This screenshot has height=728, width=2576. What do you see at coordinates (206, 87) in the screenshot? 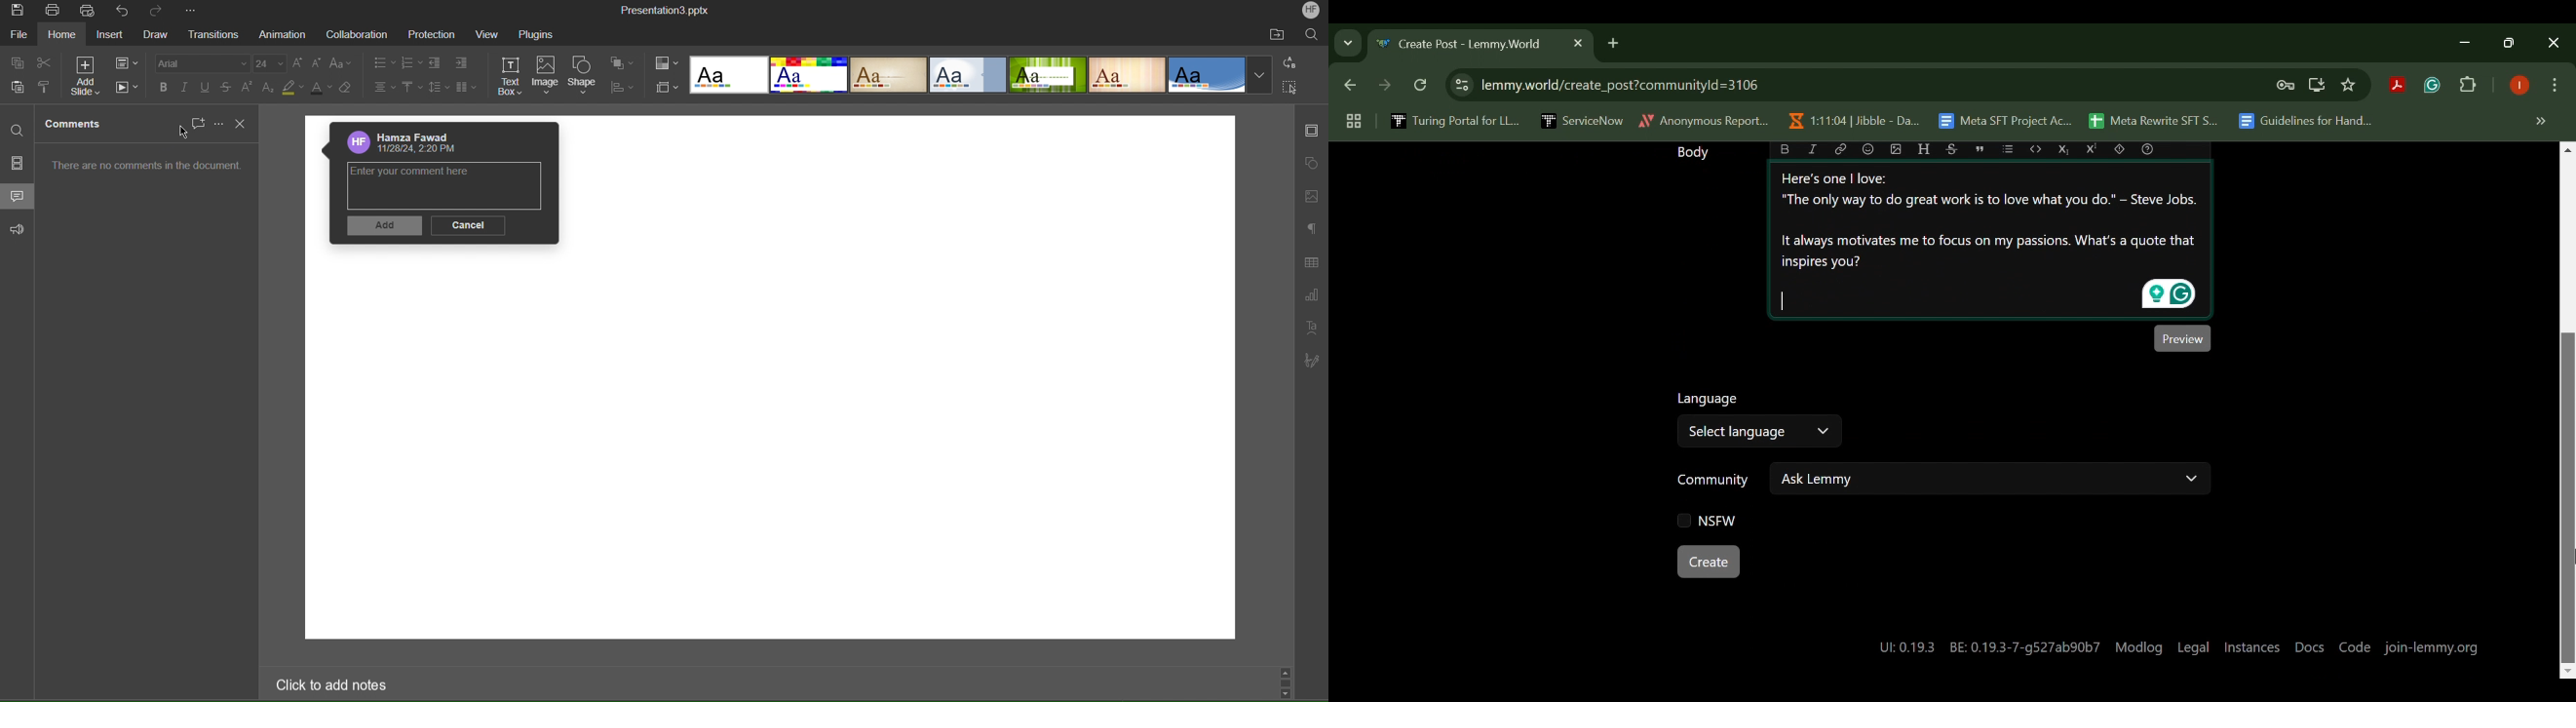
I see `Underline` at bounding box center [206, 87].